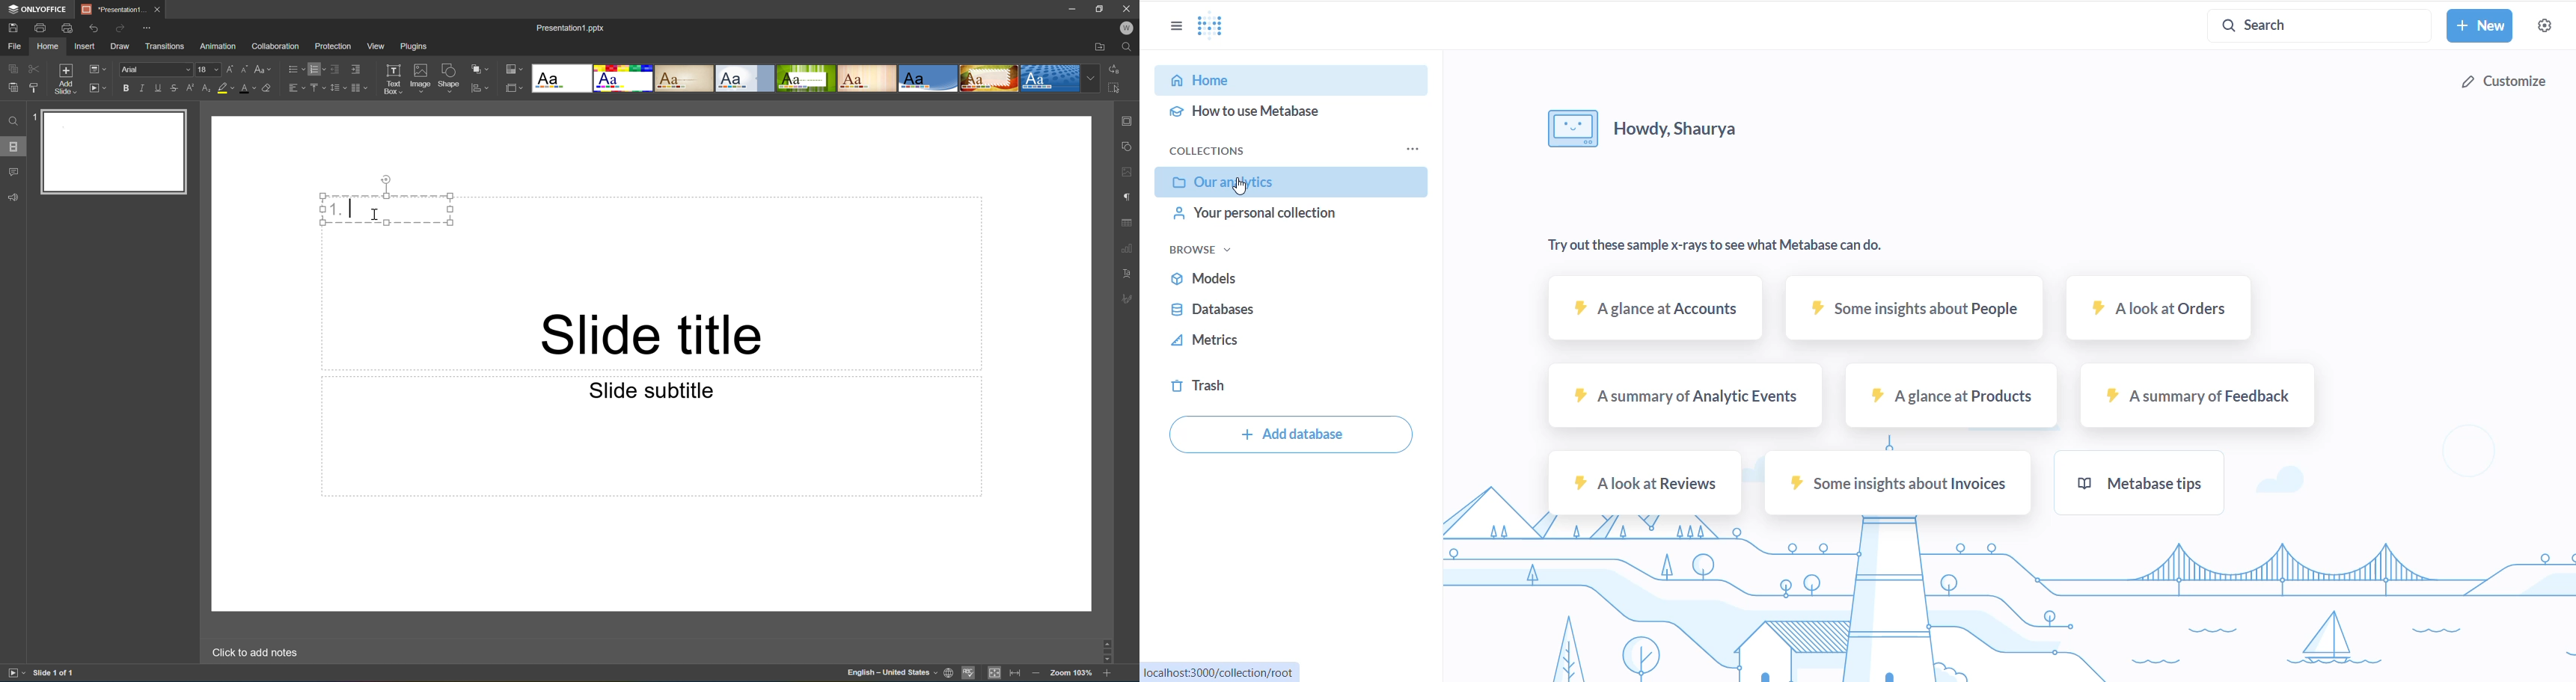  I want to click on Restore down, so click(1102, 8).